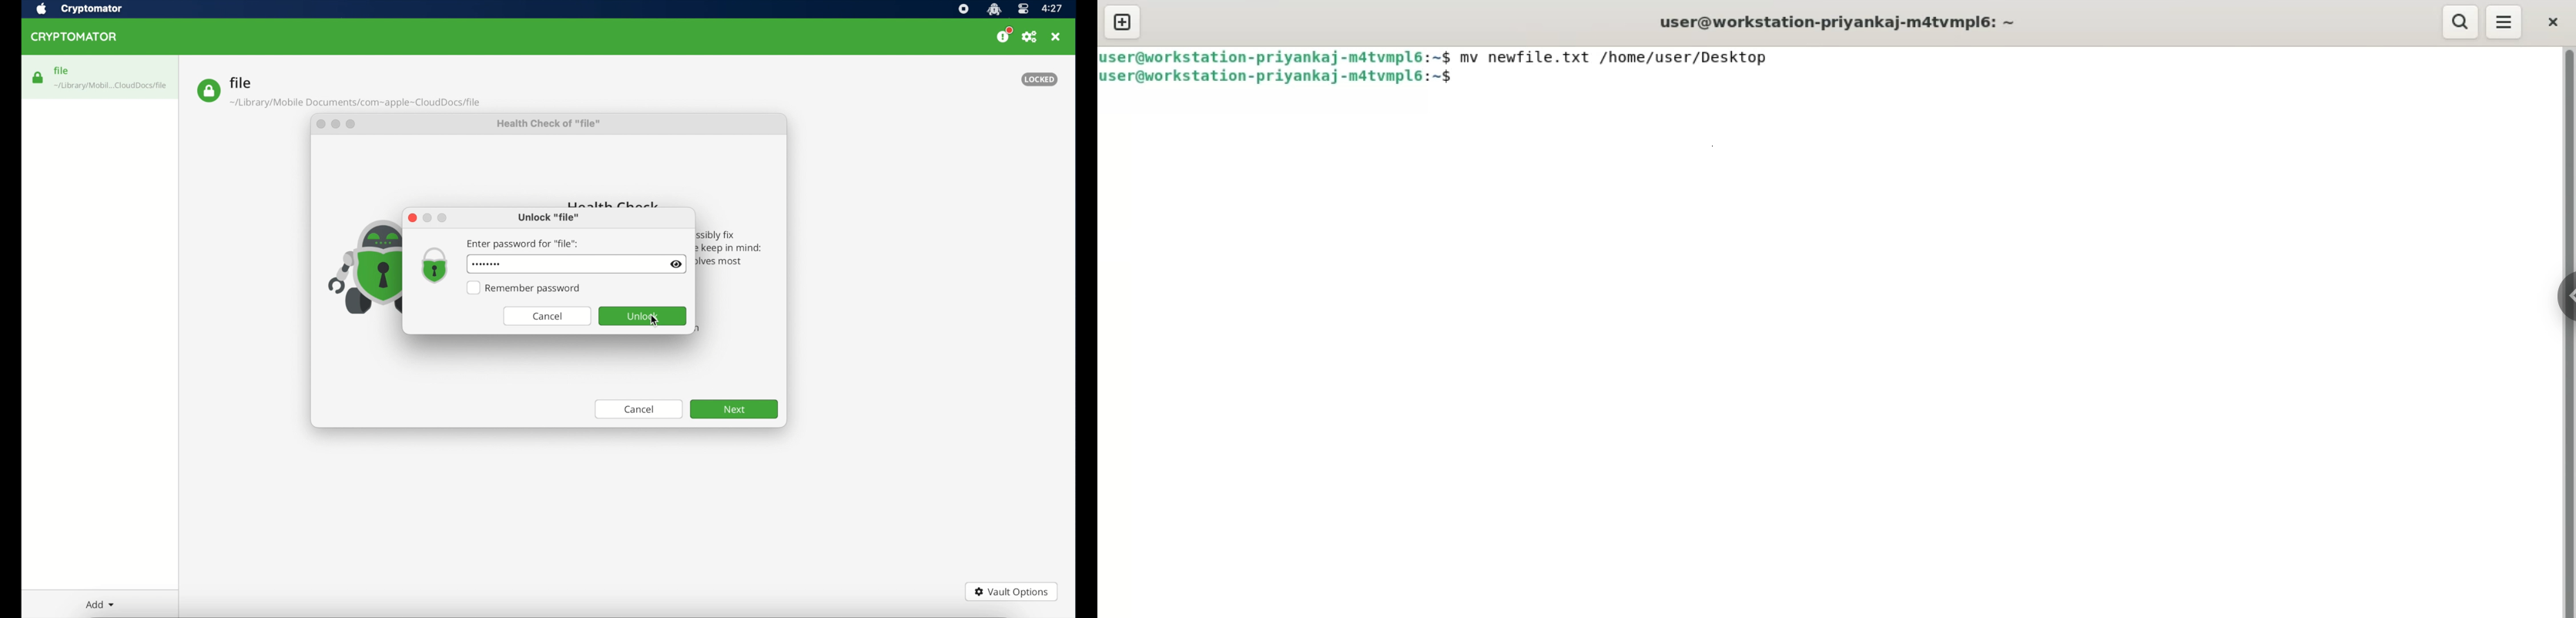 The image size is (2576, 644). What do you see at coordinates (92, 9) in the screenshot?
I see `cryptomator` at bounding box center [92, 9].